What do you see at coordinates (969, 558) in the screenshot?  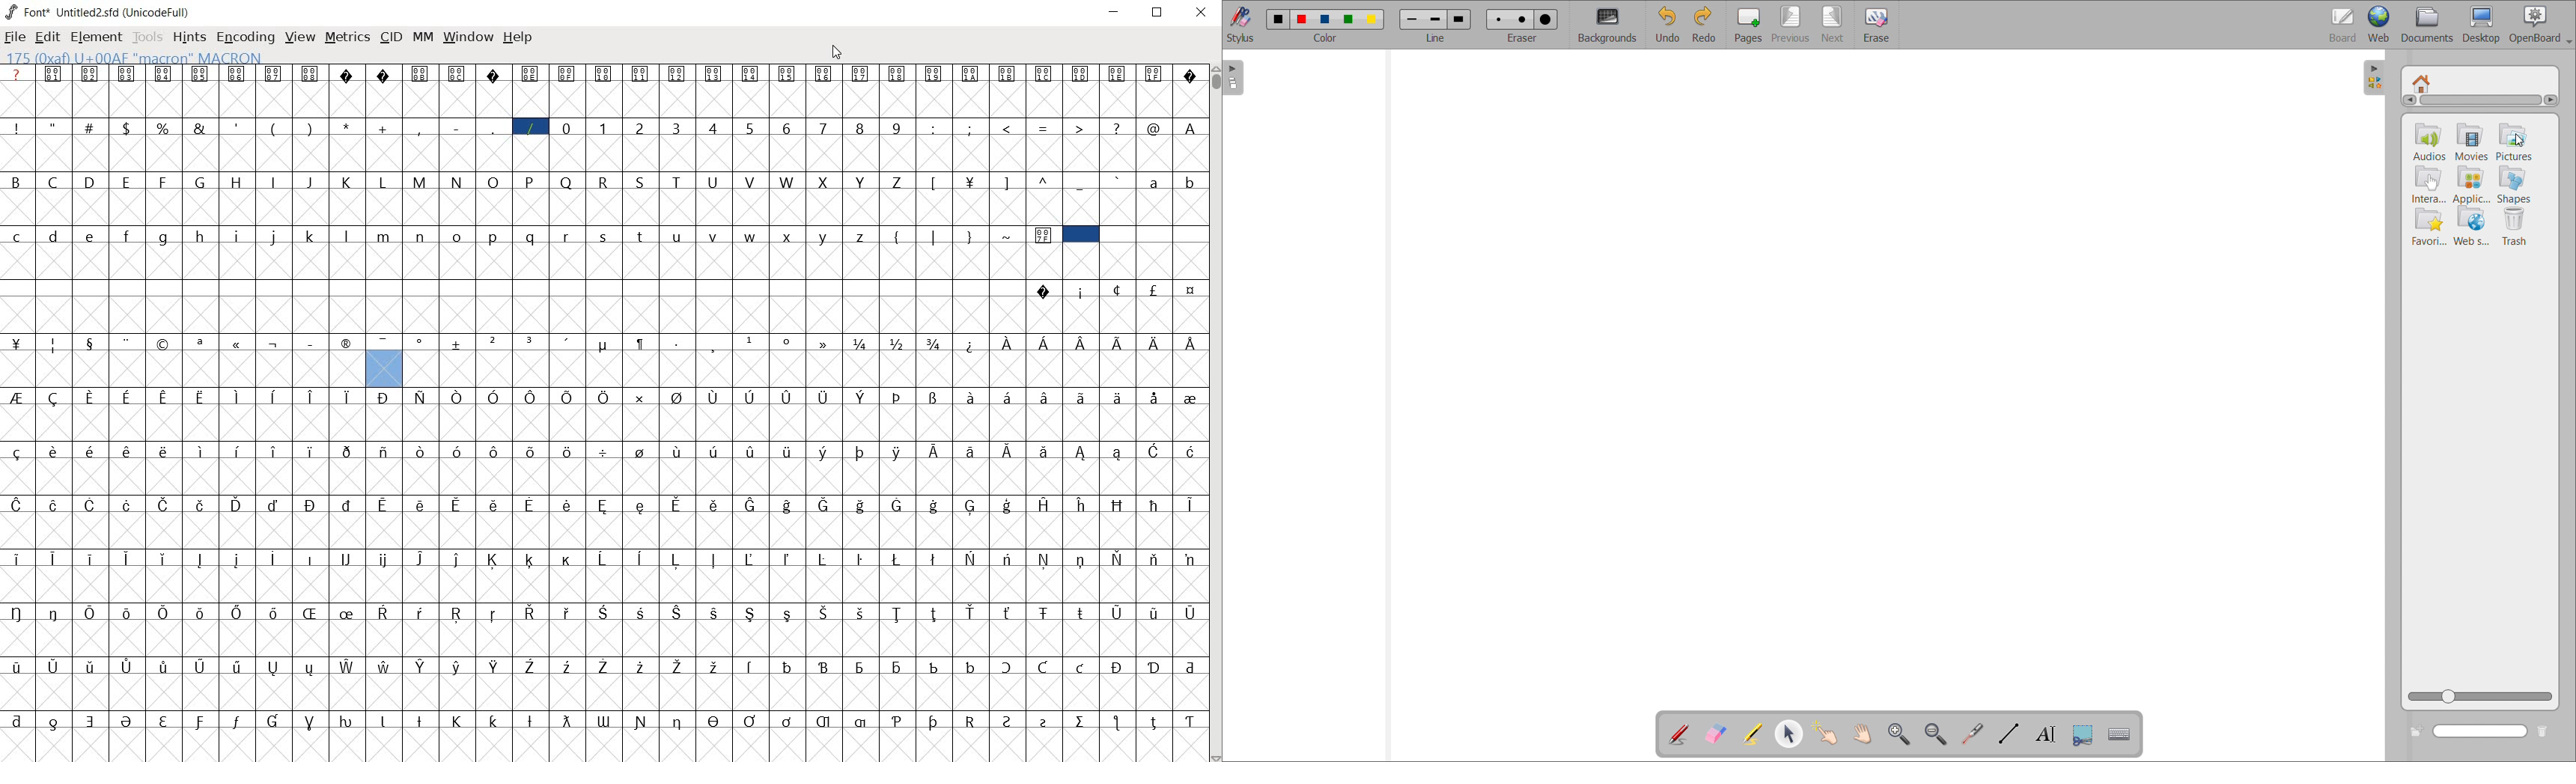 I see `Symbol` at bounding box center [969, 558].